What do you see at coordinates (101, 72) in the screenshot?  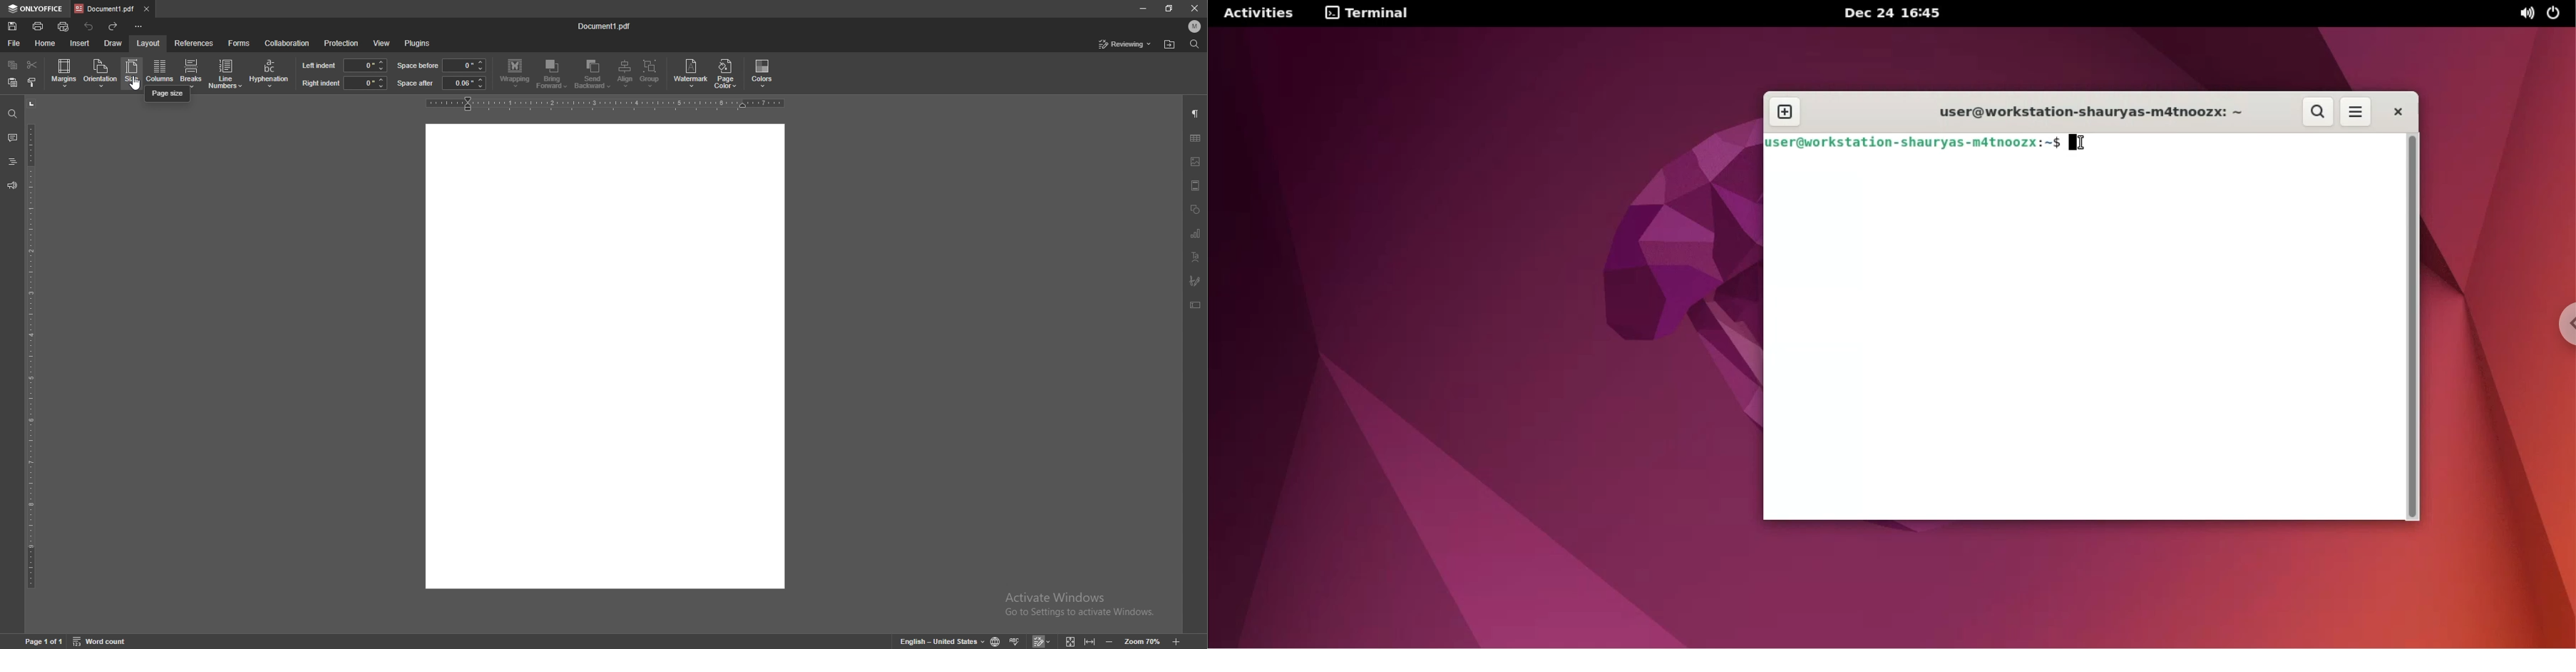 I see `orientation` at bounding box center [101, 72].